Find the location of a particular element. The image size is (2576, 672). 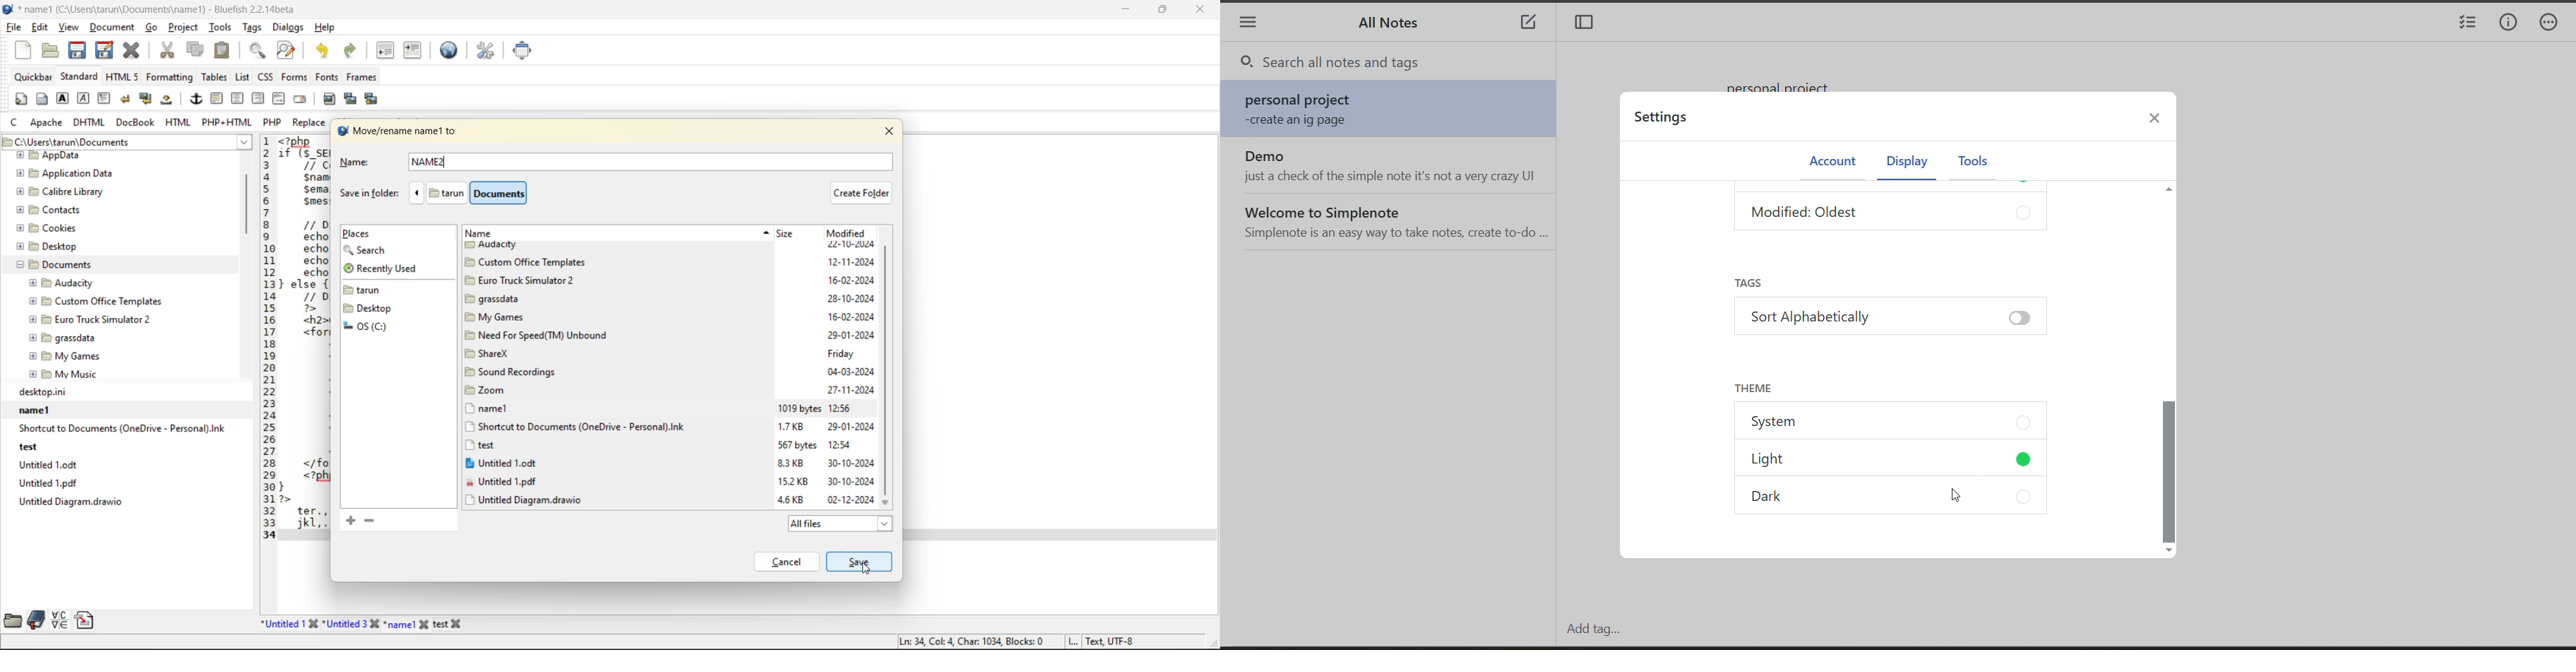

emphasis is located at coordinates (85, 98).